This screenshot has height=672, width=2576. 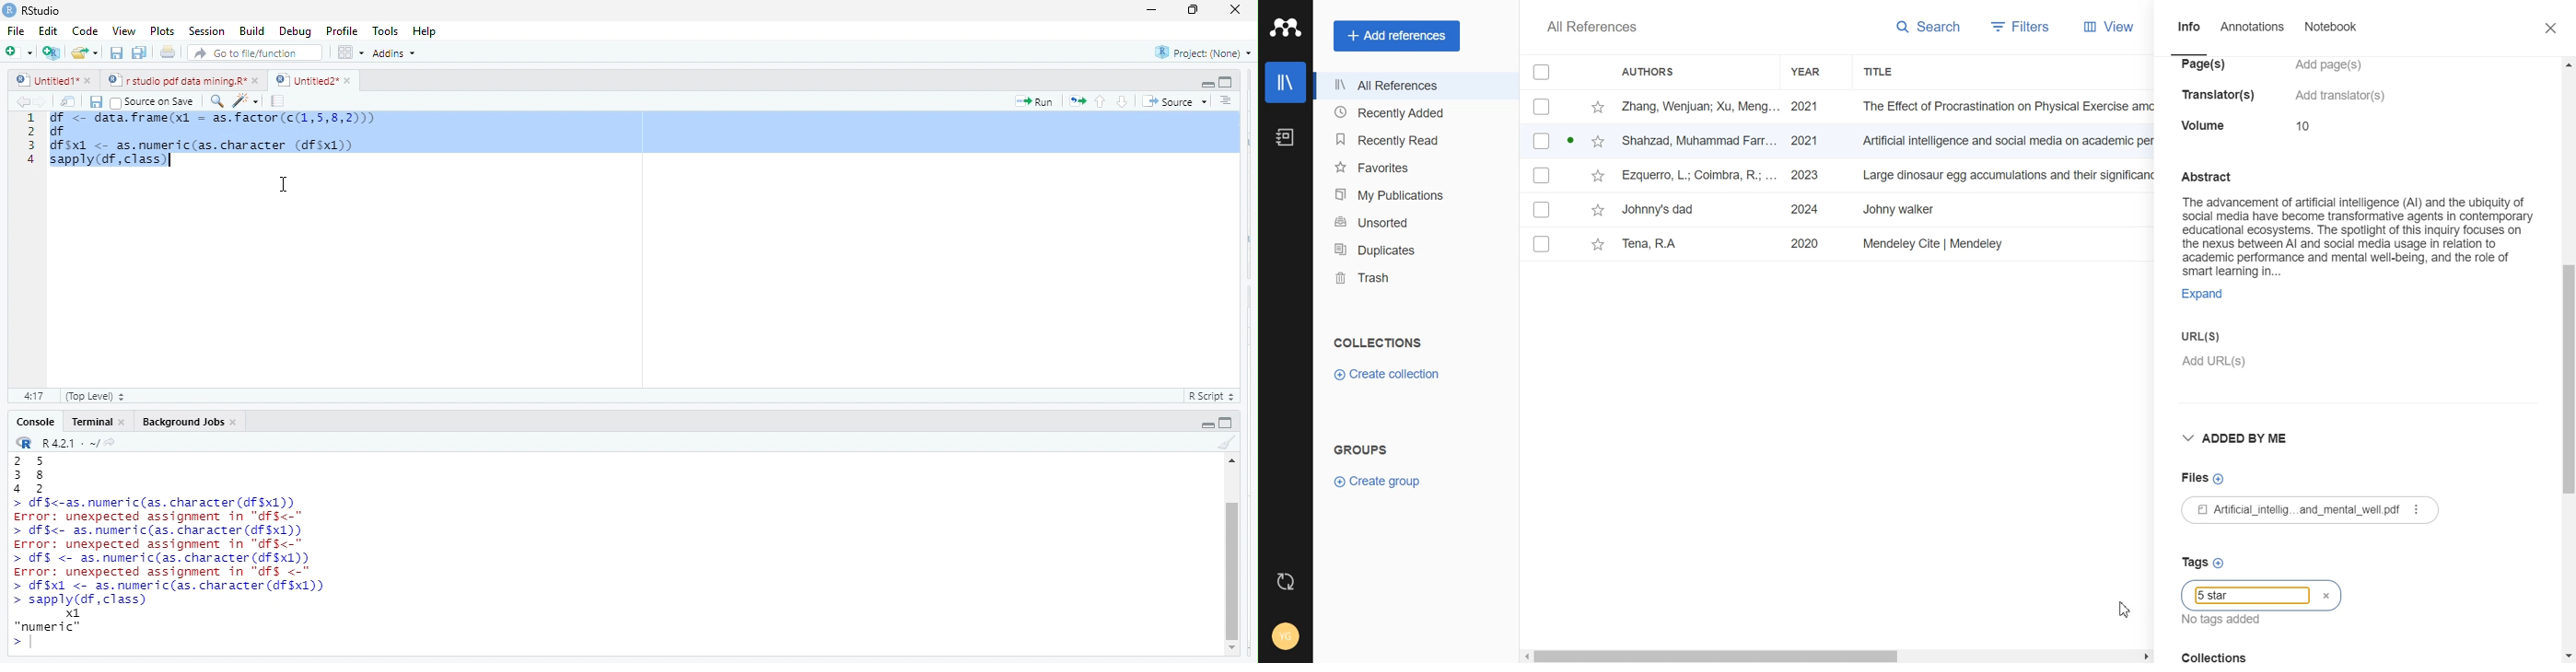 What do you see at coordinates (34, 396) in the screenshot?
I see `1:1` at bounding box center [34, 396].